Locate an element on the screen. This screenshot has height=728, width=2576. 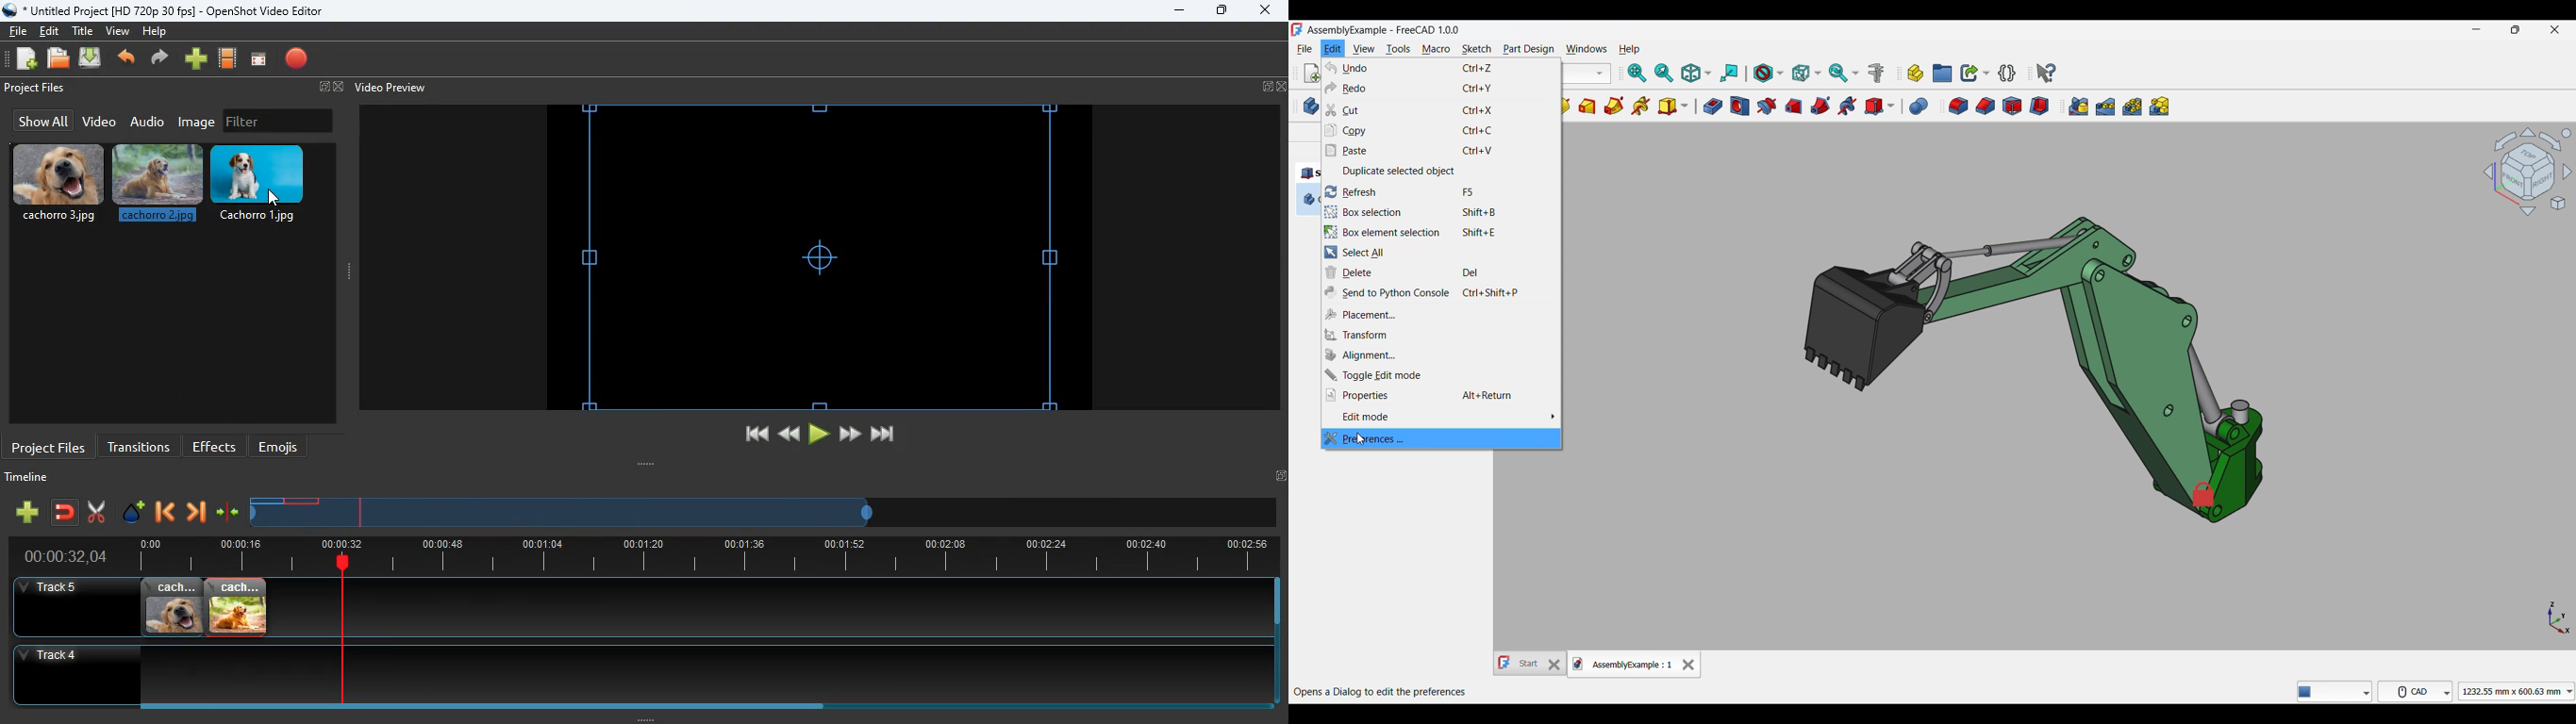
cut is located at coordinates (96, 512).